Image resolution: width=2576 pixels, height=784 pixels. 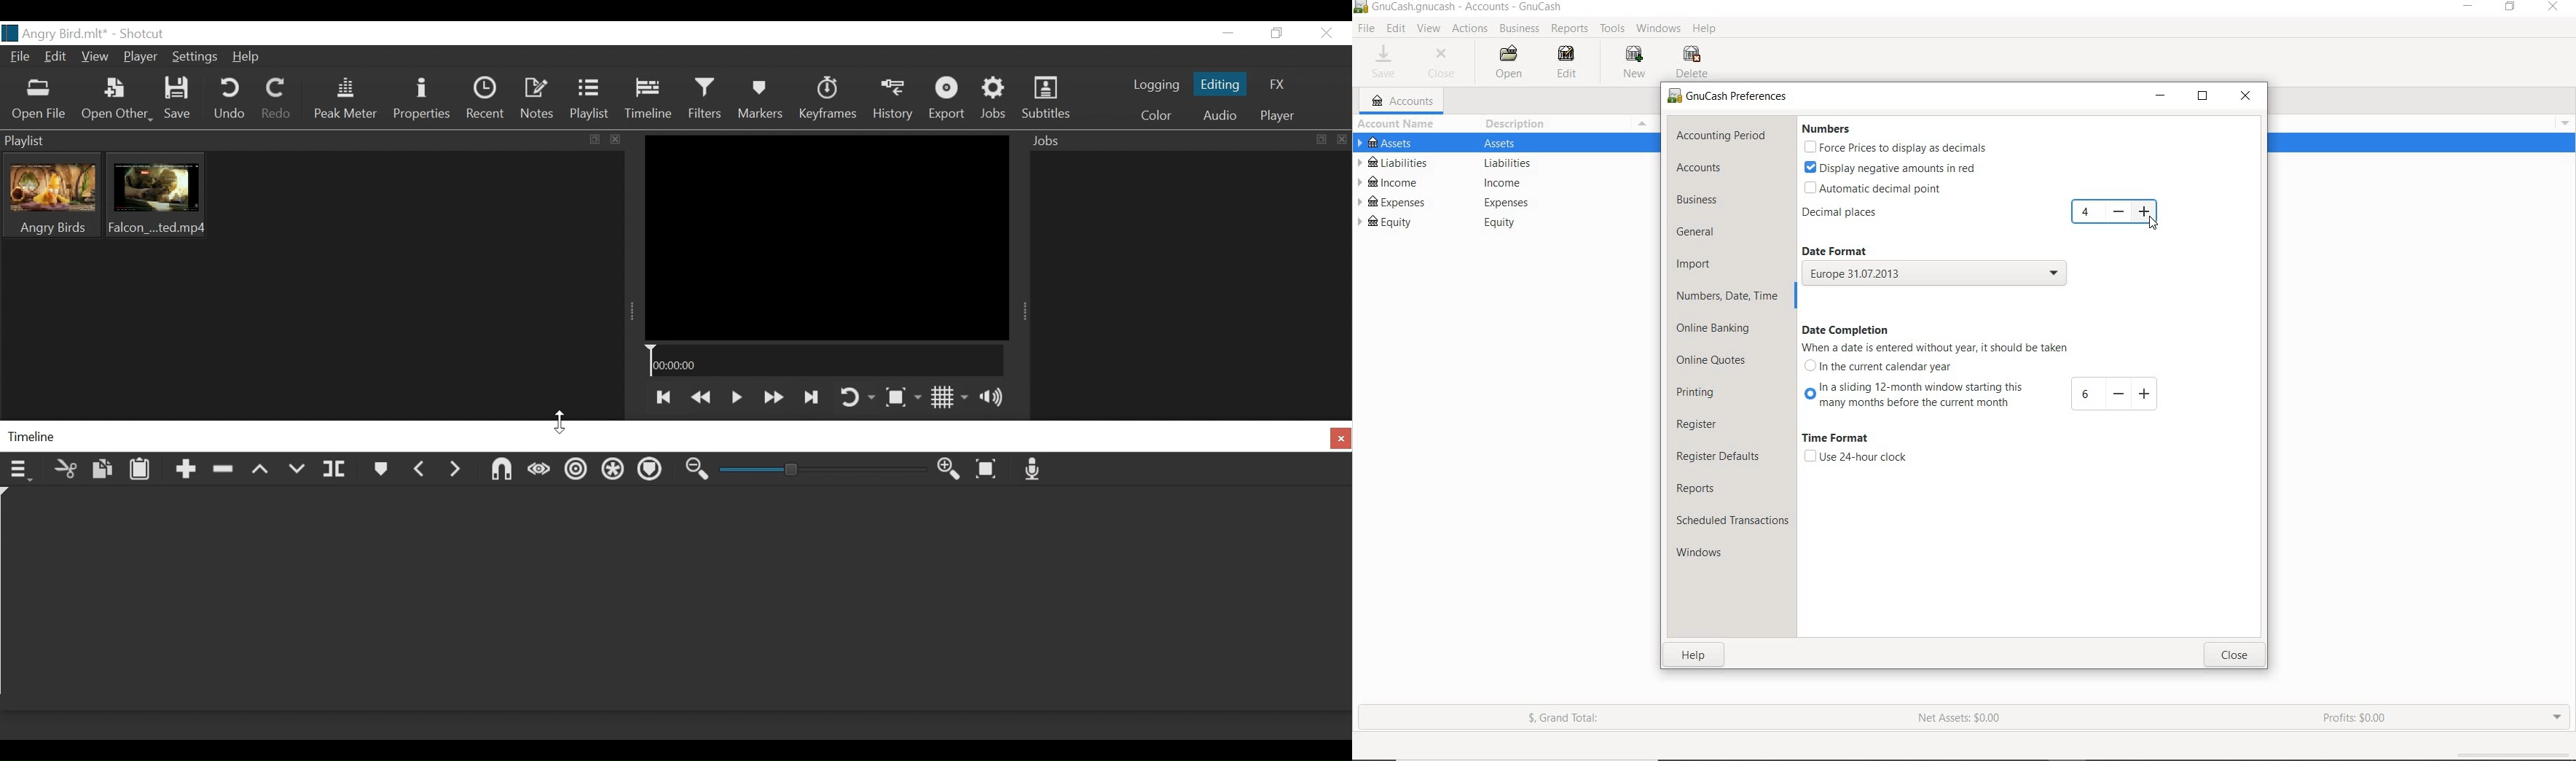 I want to click on Ripple all tracks, so click(x=614, y=472).